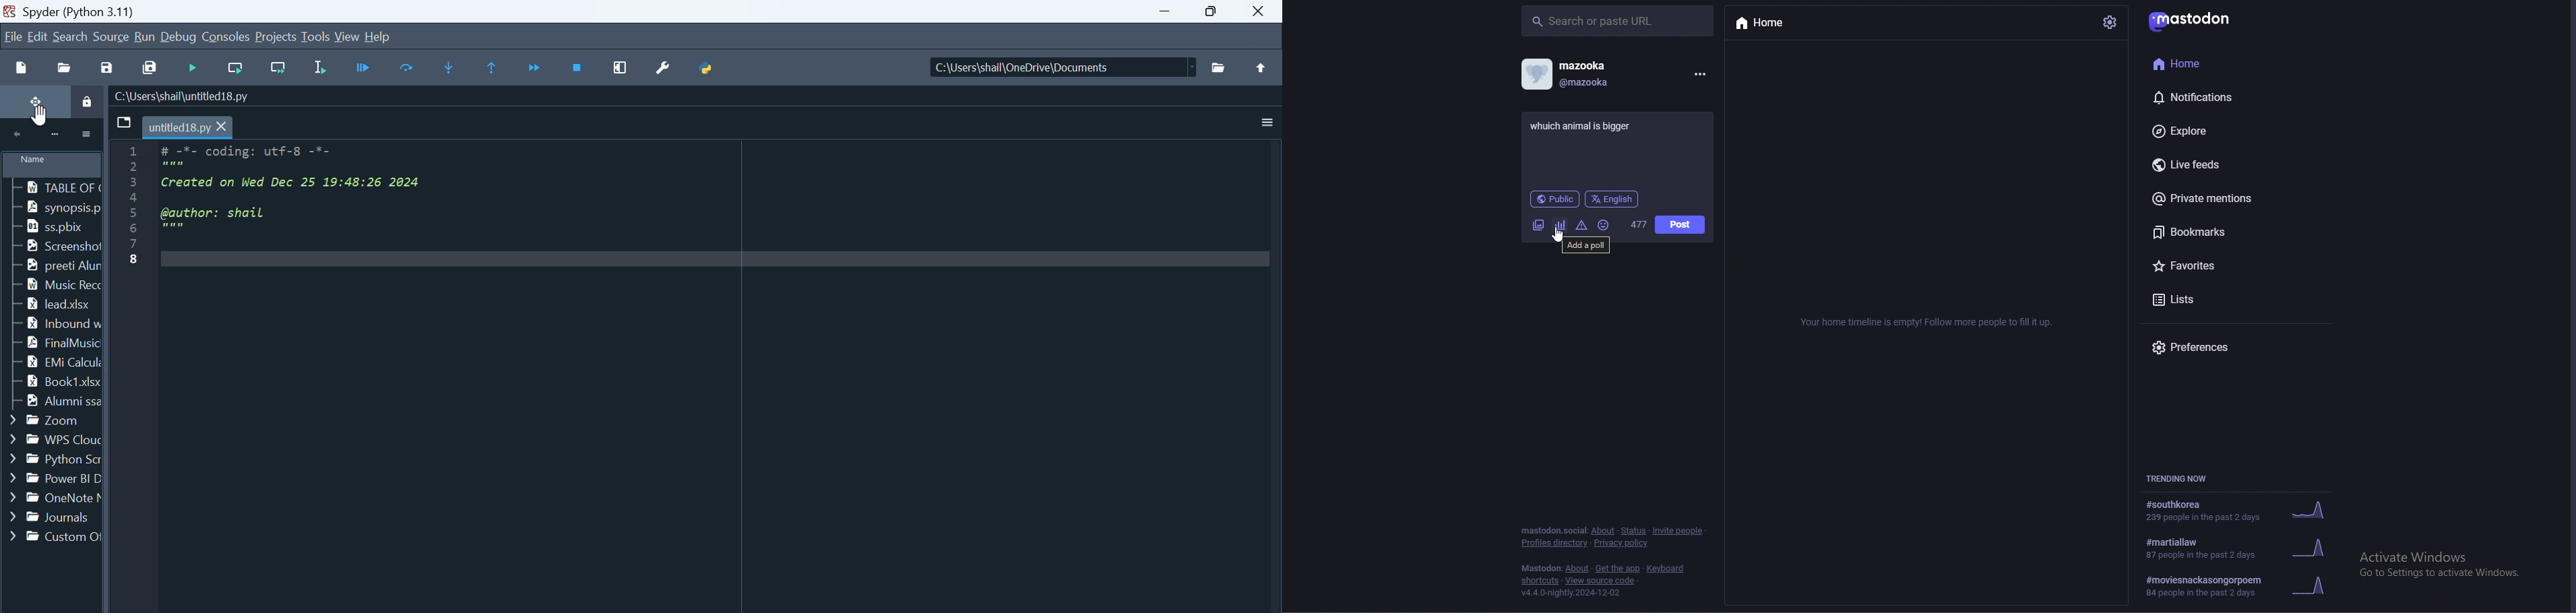 The image size is (2576, 616). Describe the element at coordinates (53, 162) in the screenshot. I see `name` at that location.